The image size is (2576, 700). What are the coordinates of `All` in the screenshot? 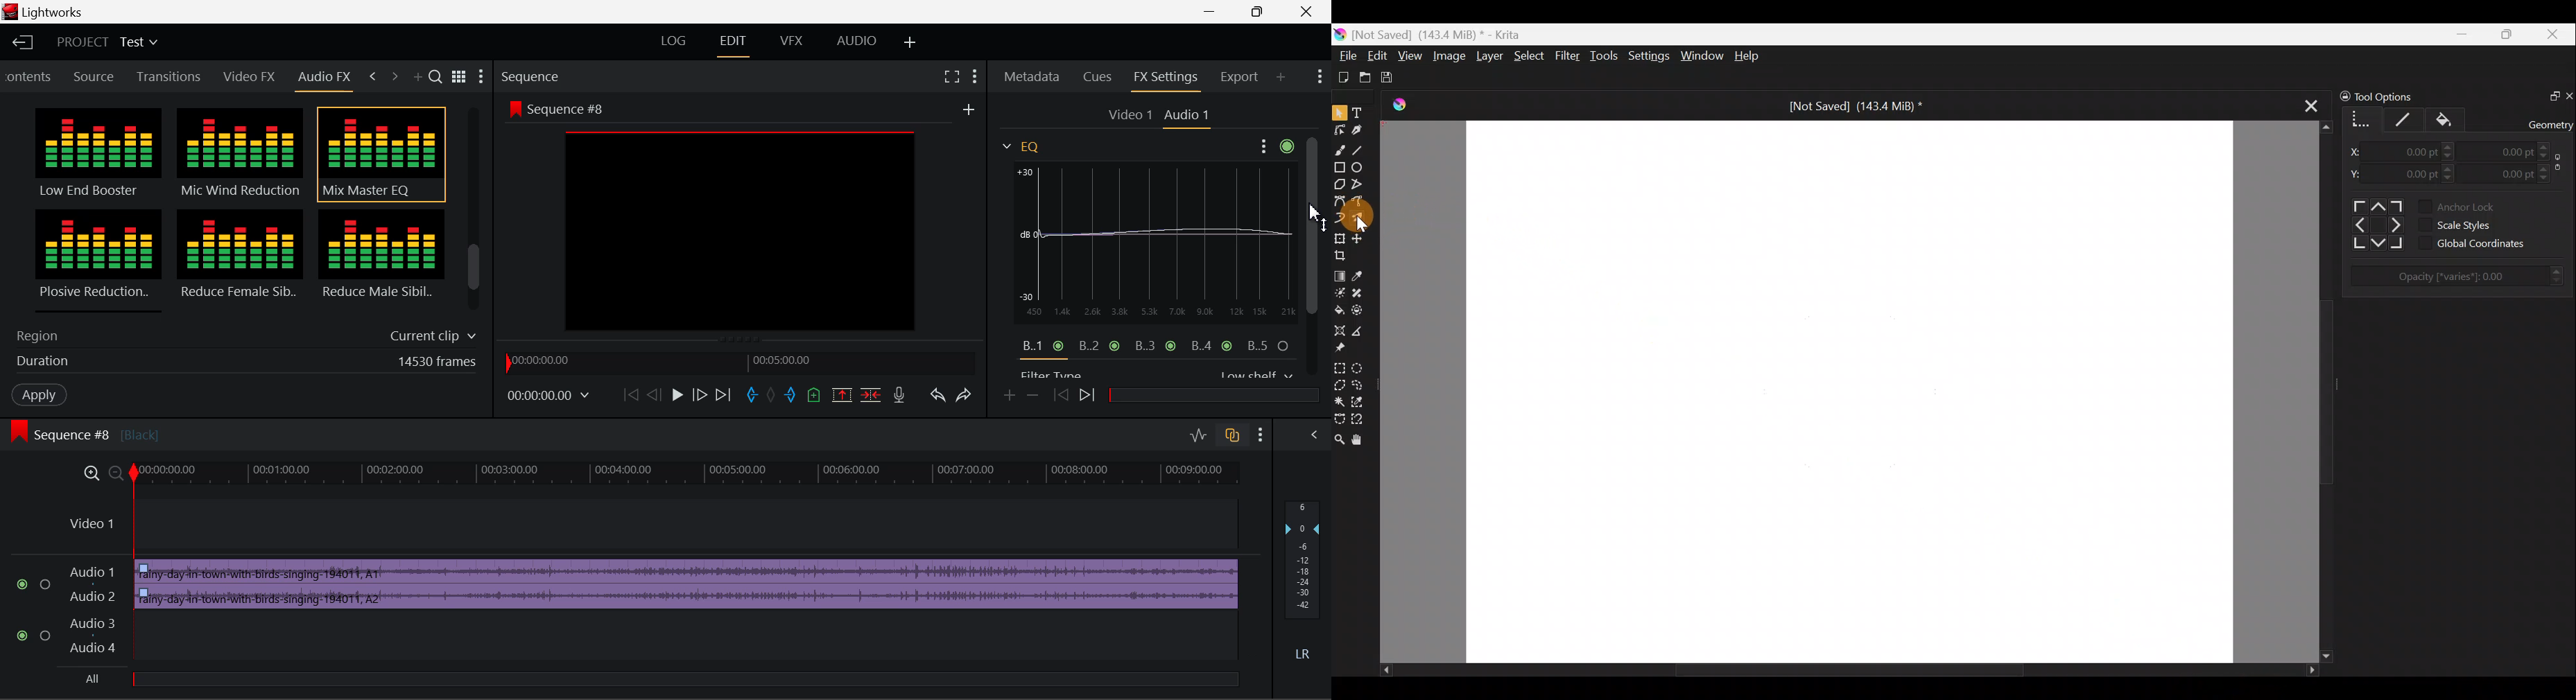 It's located at (99, 678).